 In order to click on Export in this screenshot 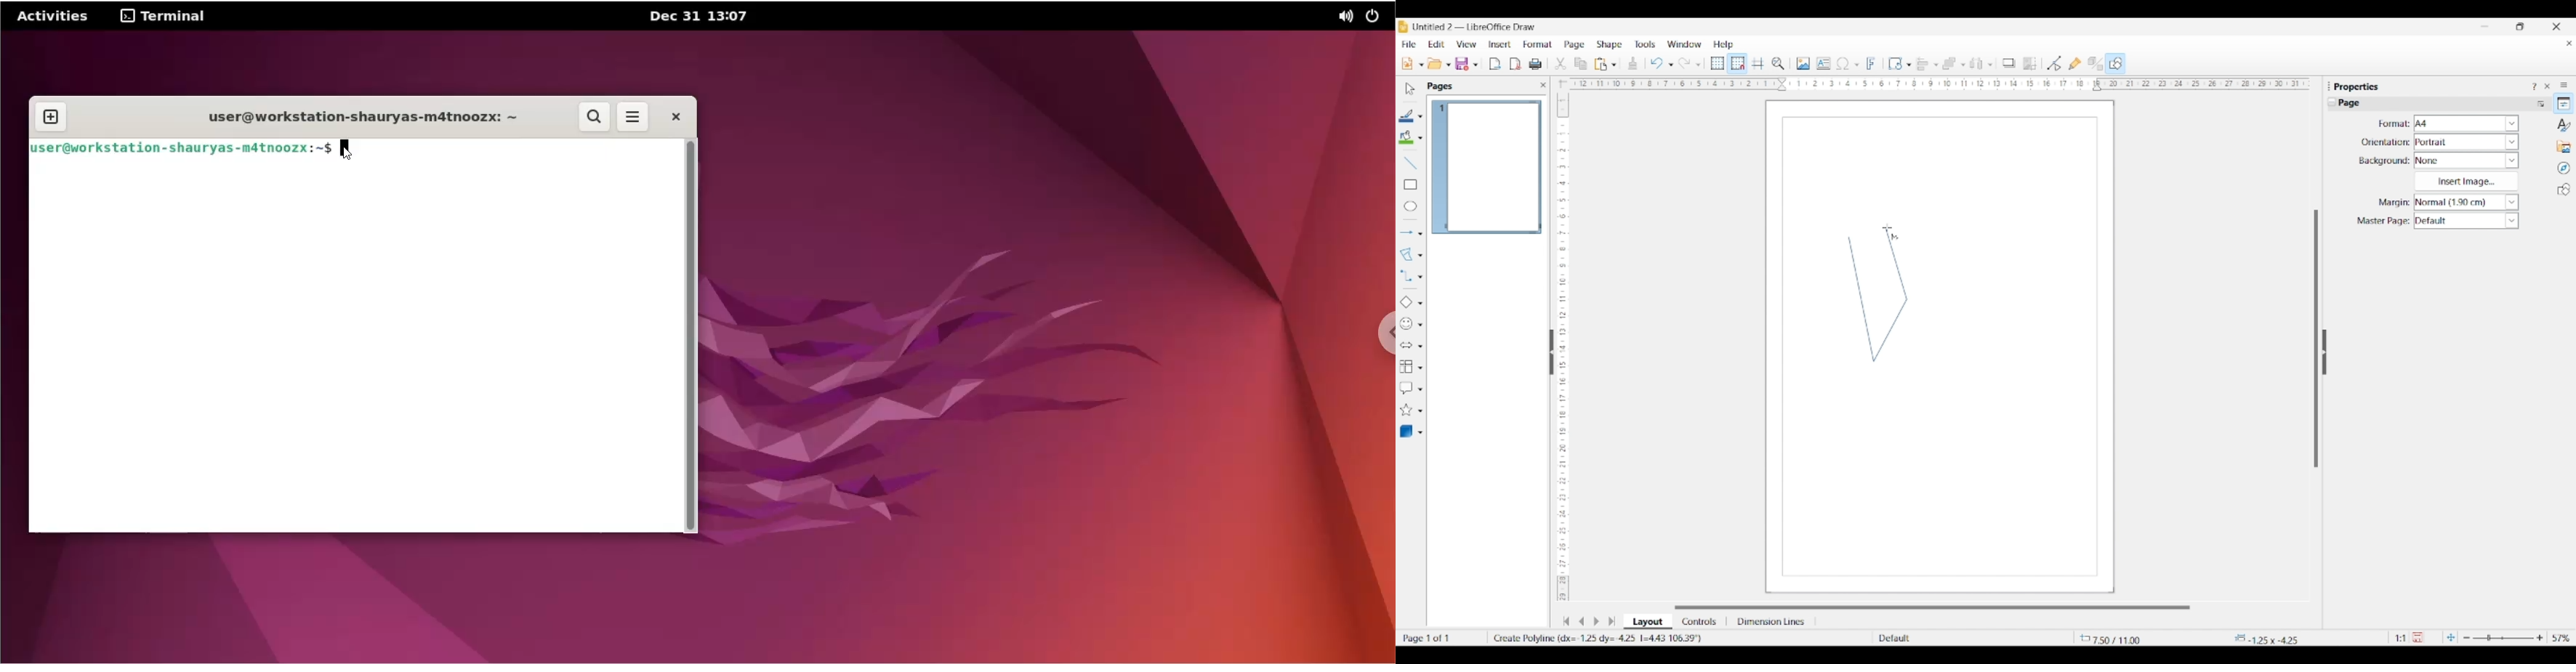, I will do `click(1495, 64)`.